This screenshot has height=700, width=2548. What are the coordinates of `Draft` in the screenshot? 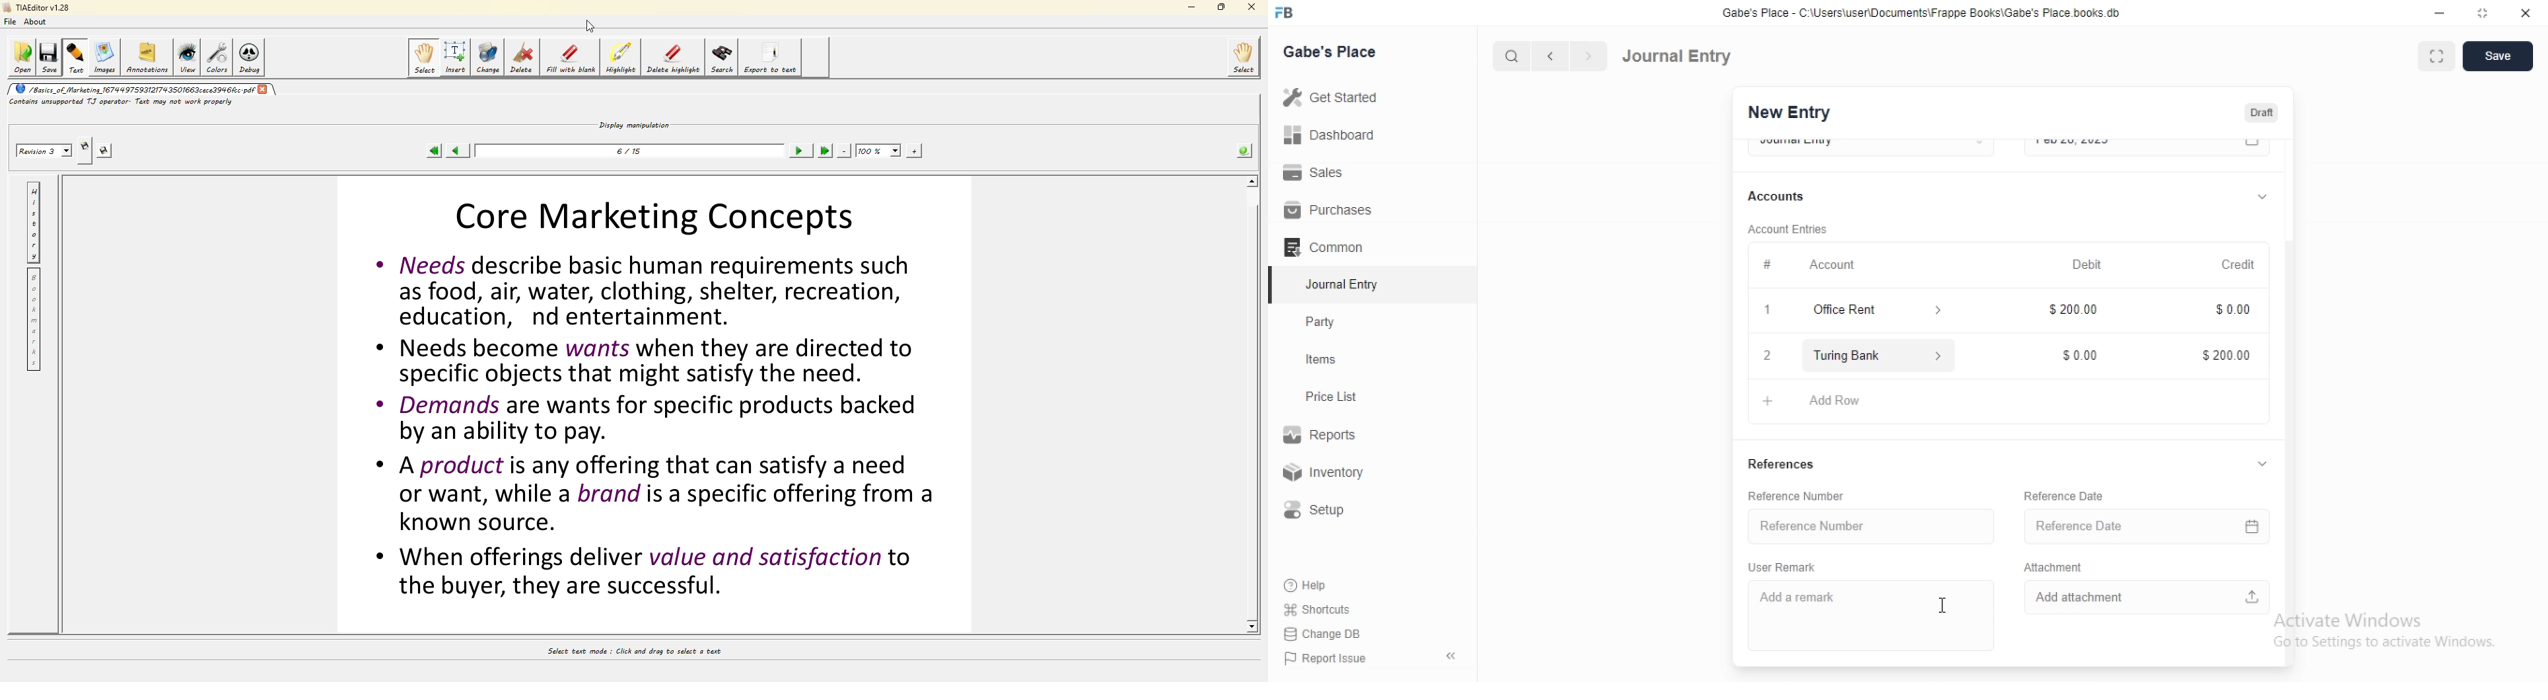 It's located at (2261, 113).